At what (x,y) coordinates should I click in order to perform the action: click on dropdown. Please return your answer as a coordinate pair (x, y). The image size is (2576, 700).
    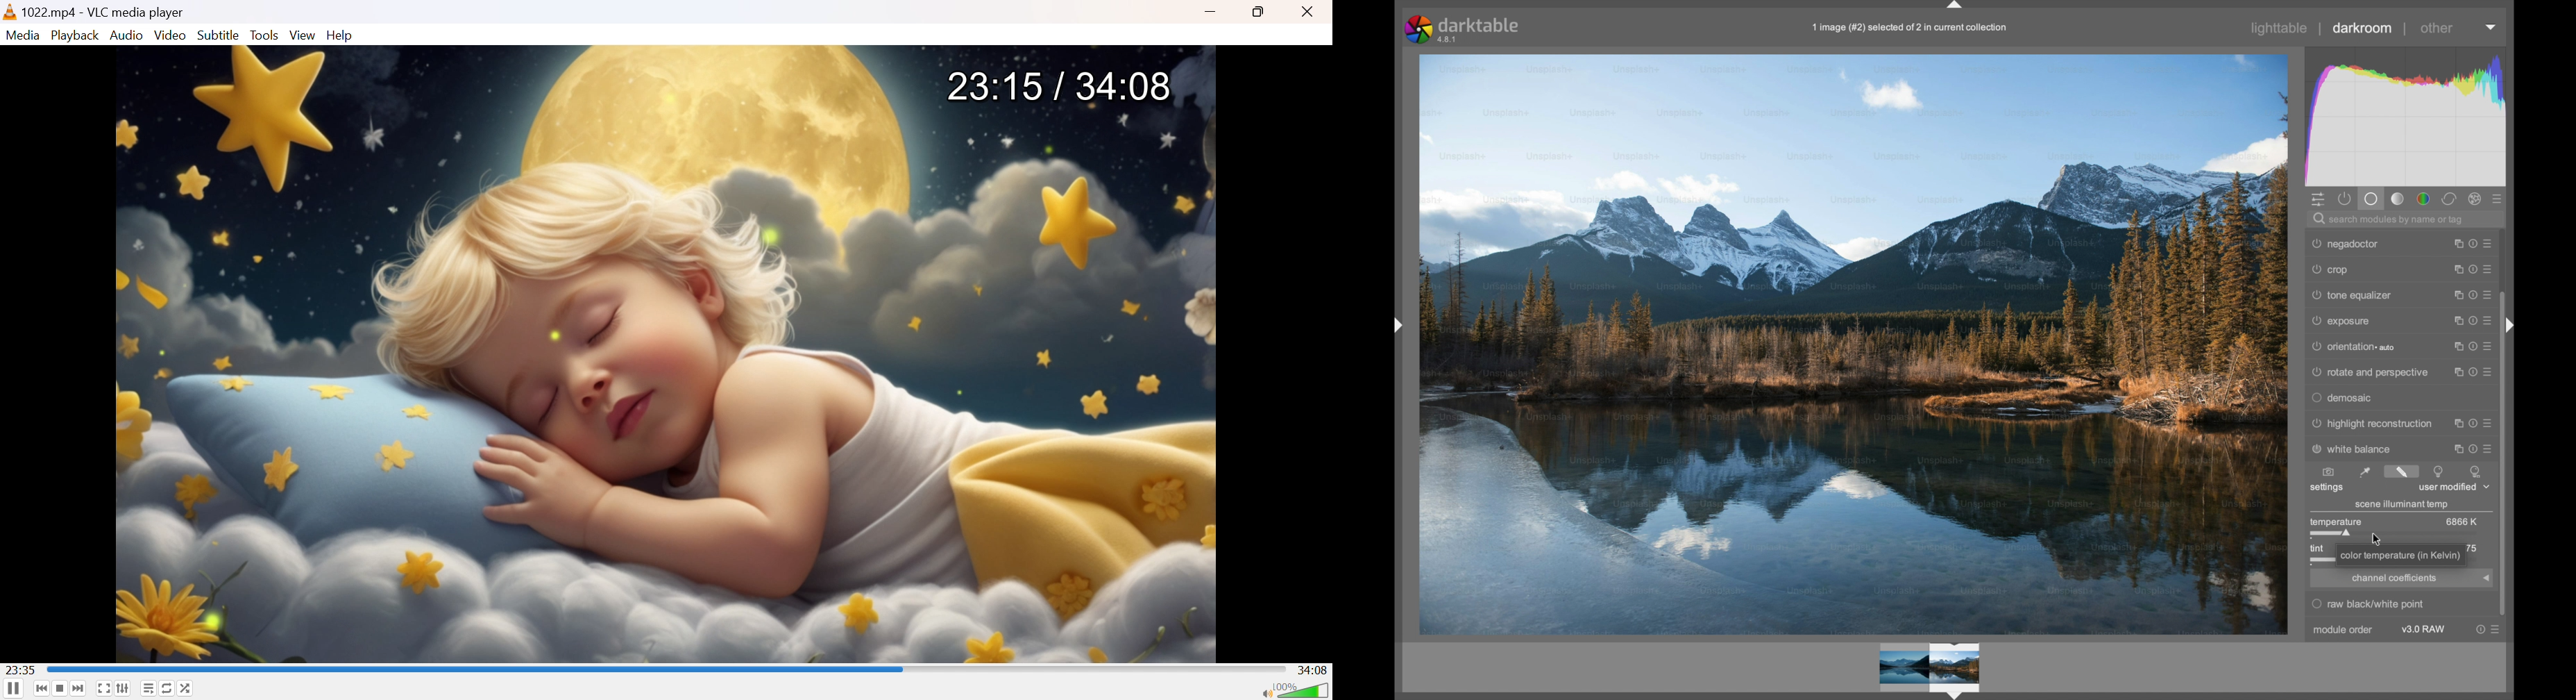
    Looking at the image, I should click on (2491, 27).